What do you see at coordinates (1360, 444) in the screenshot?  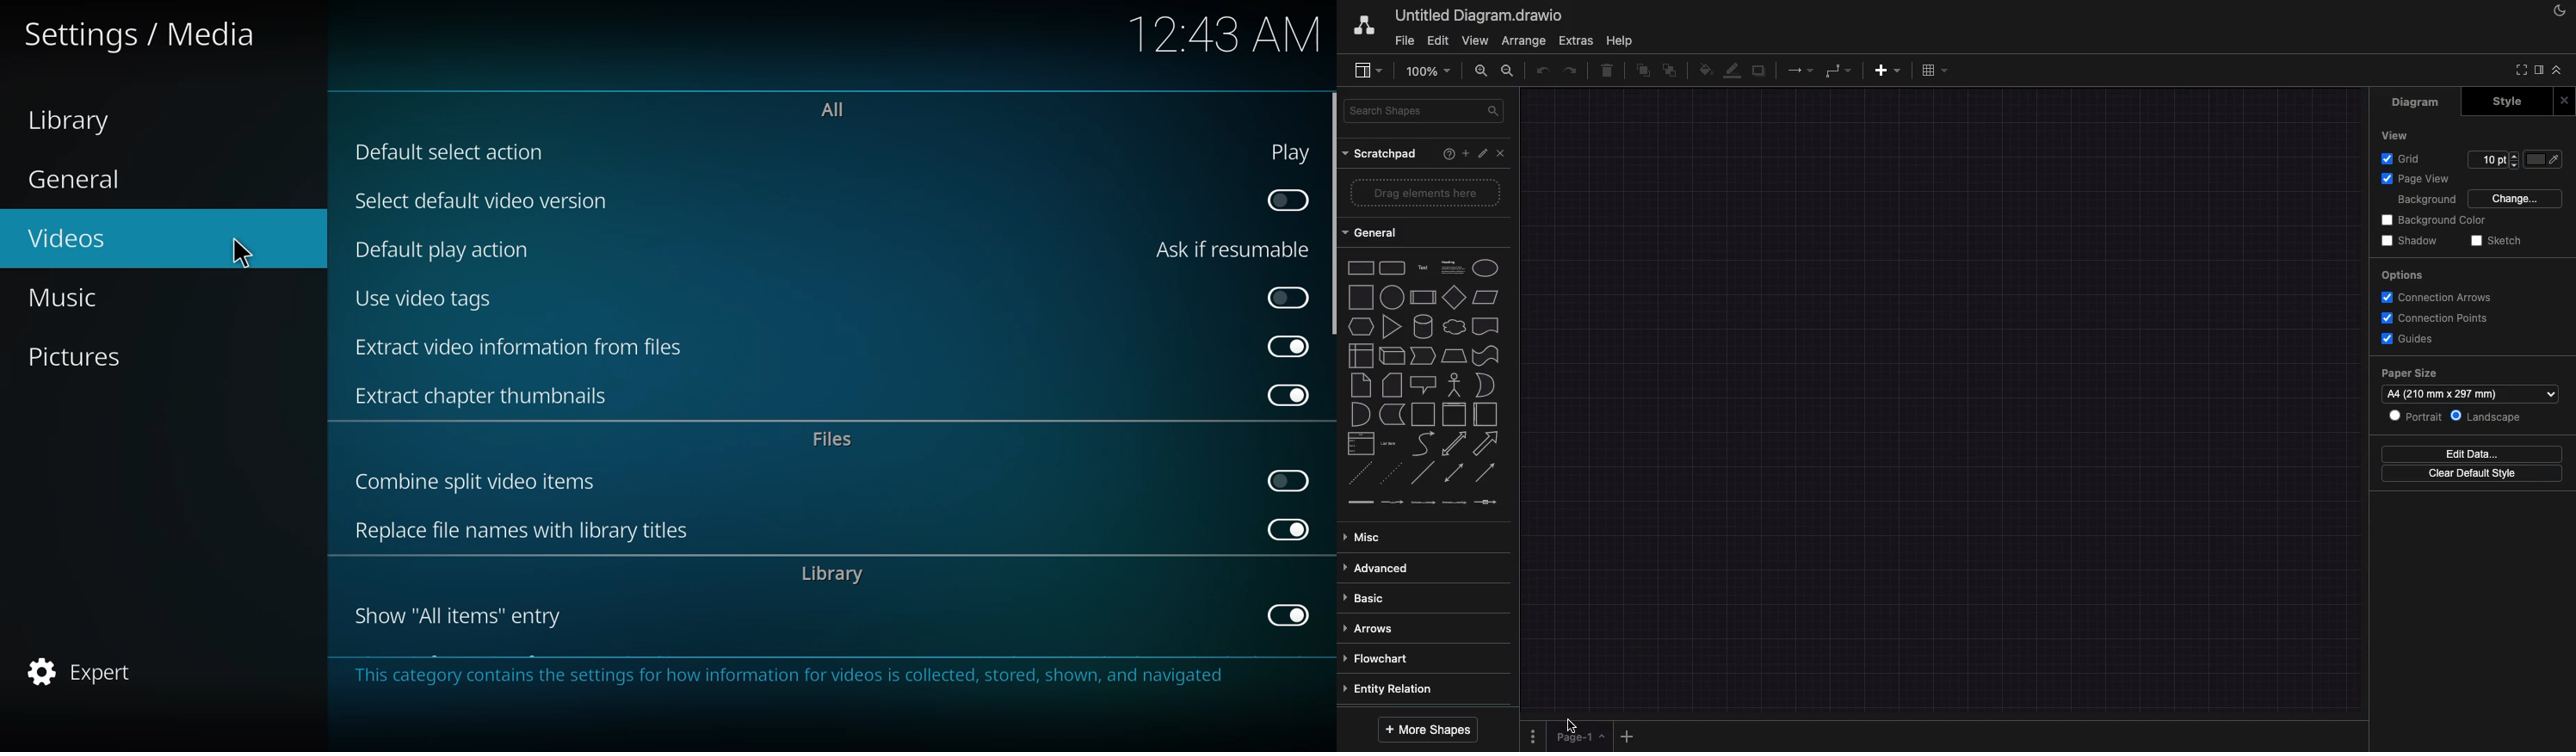 I see `list` at bounding box center [1360, 444].